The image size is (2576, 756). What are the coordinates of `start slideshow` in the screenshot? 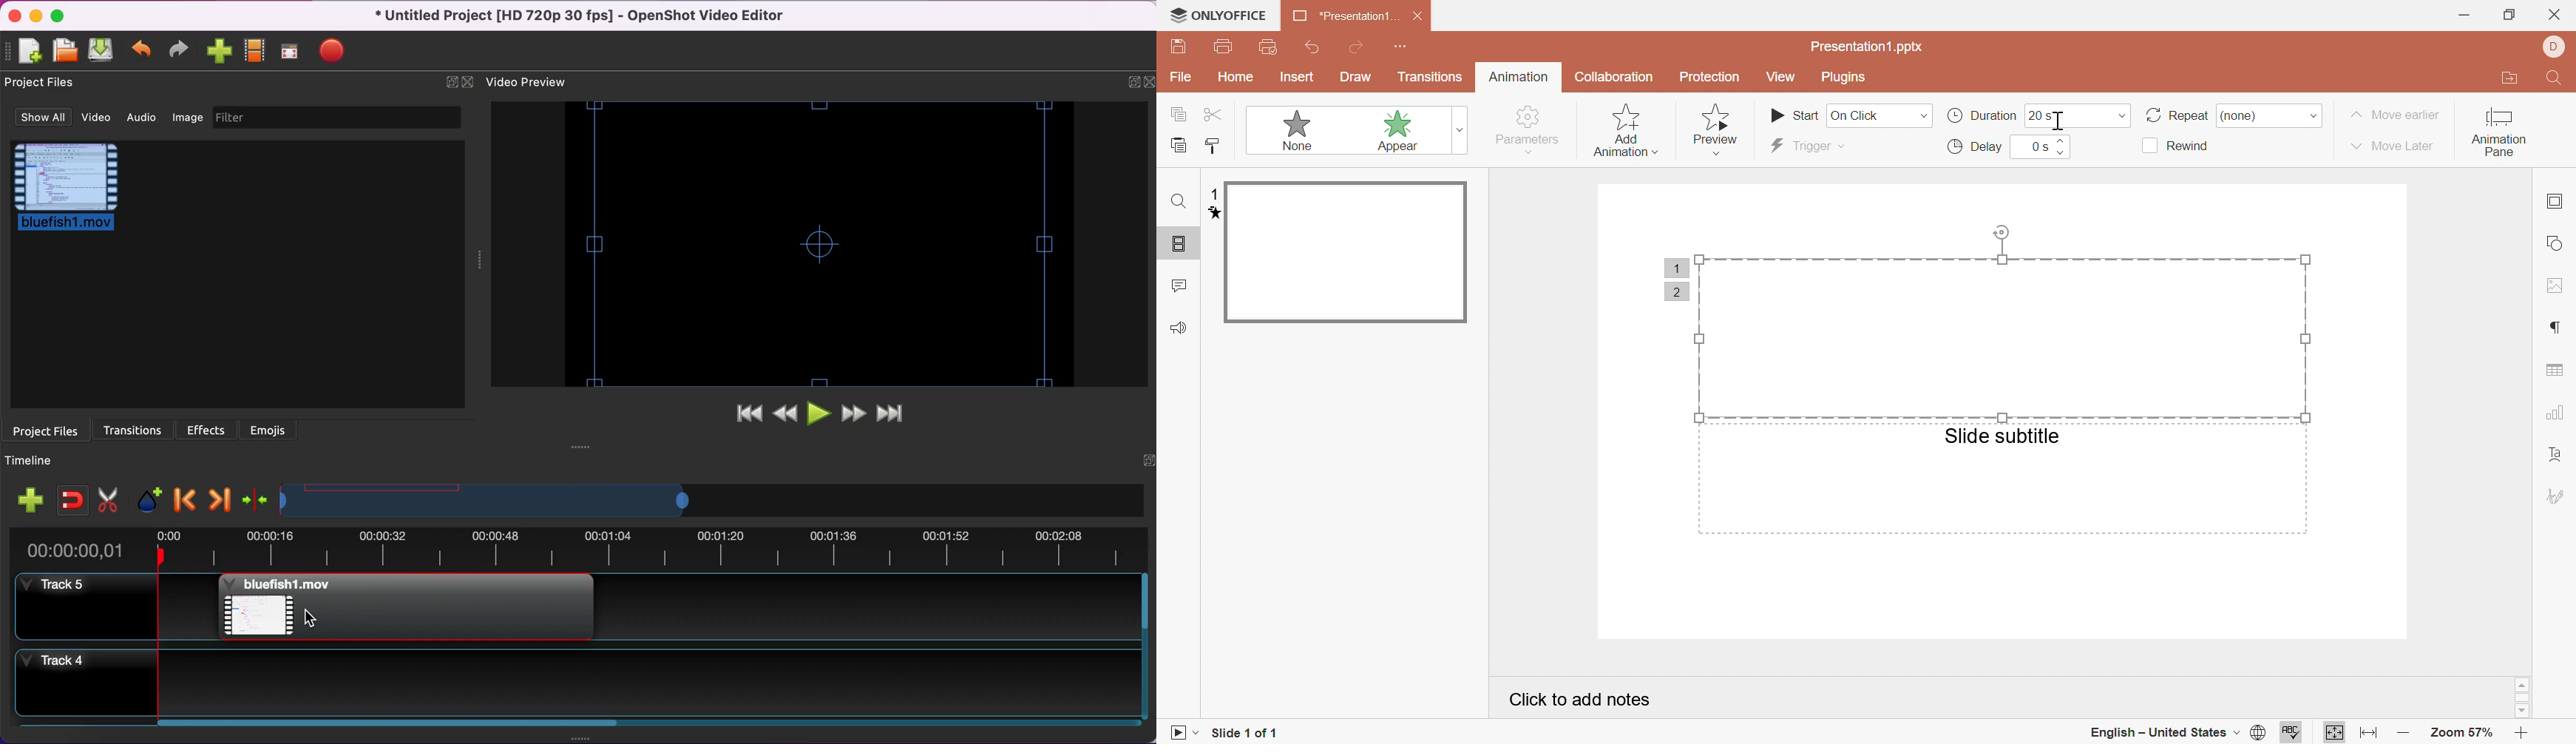 It's located at (1179, 735).